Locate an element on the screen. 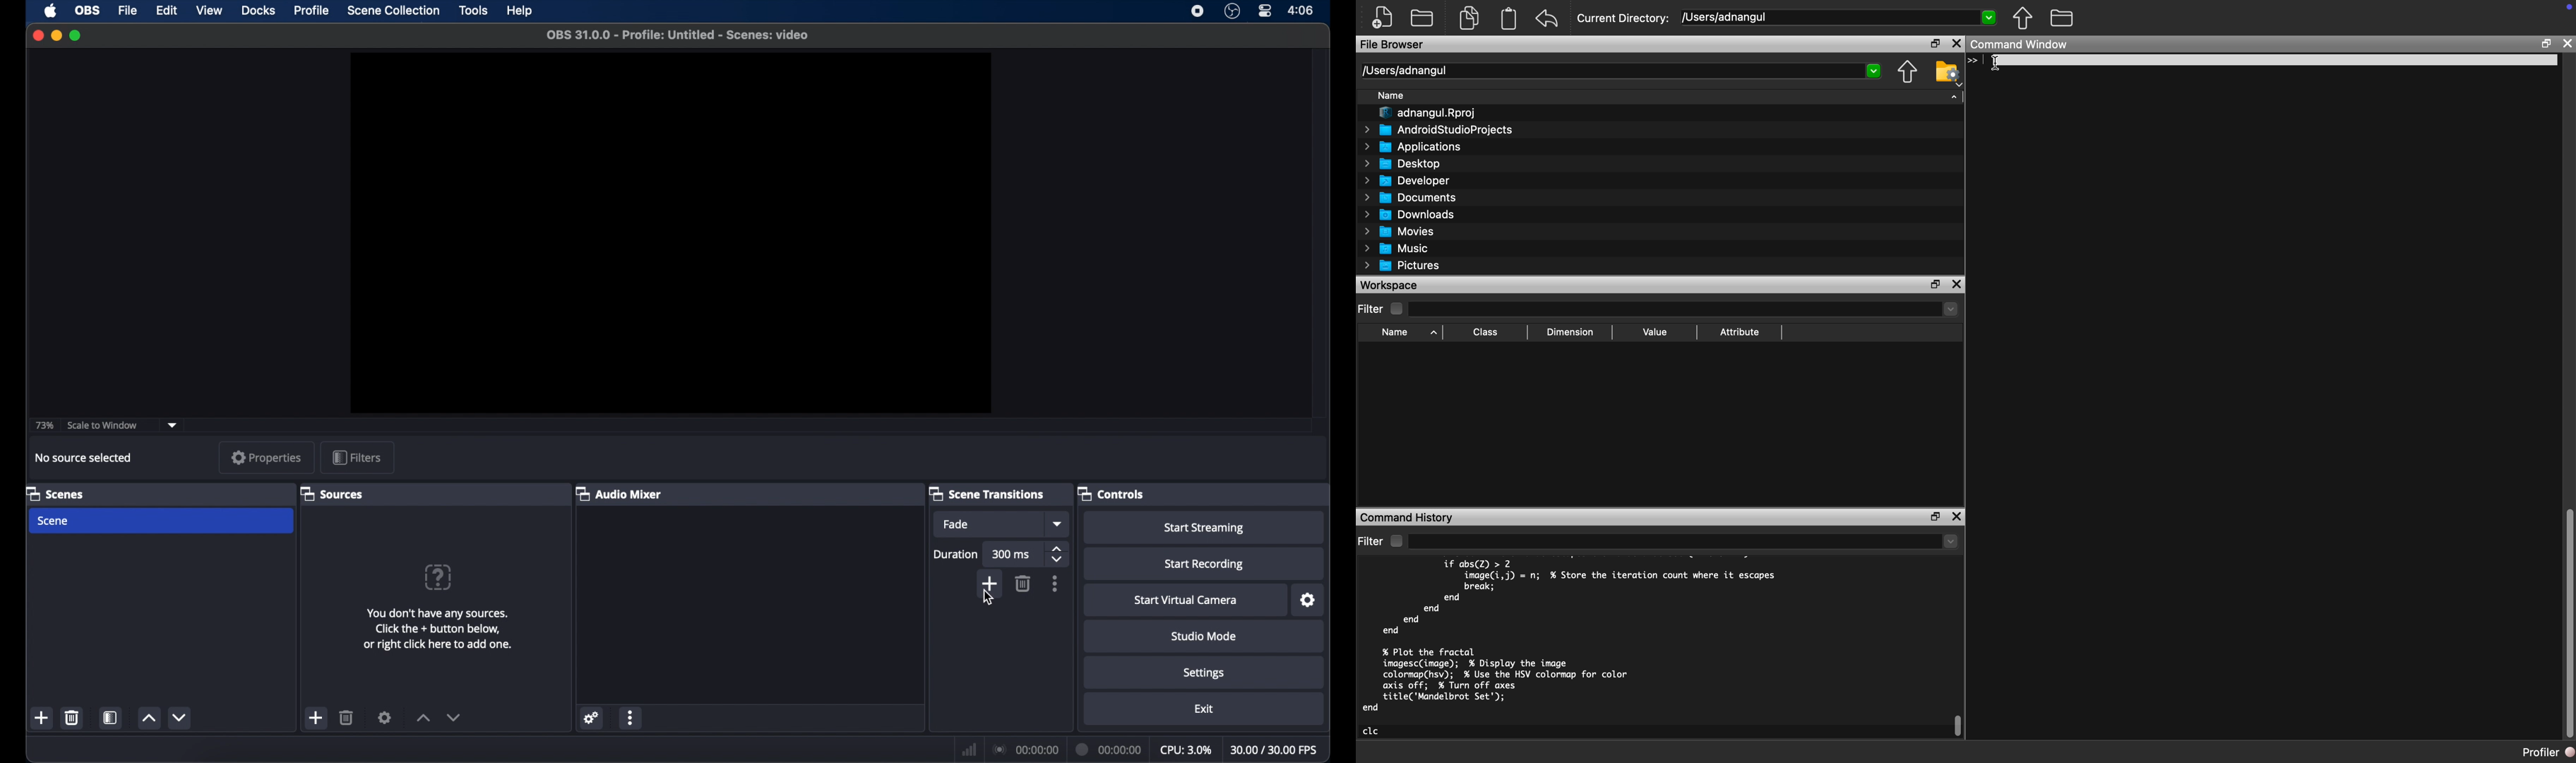 The height and width of the screenshot is (784, 2576). fade is located at coordinates (958, 524).